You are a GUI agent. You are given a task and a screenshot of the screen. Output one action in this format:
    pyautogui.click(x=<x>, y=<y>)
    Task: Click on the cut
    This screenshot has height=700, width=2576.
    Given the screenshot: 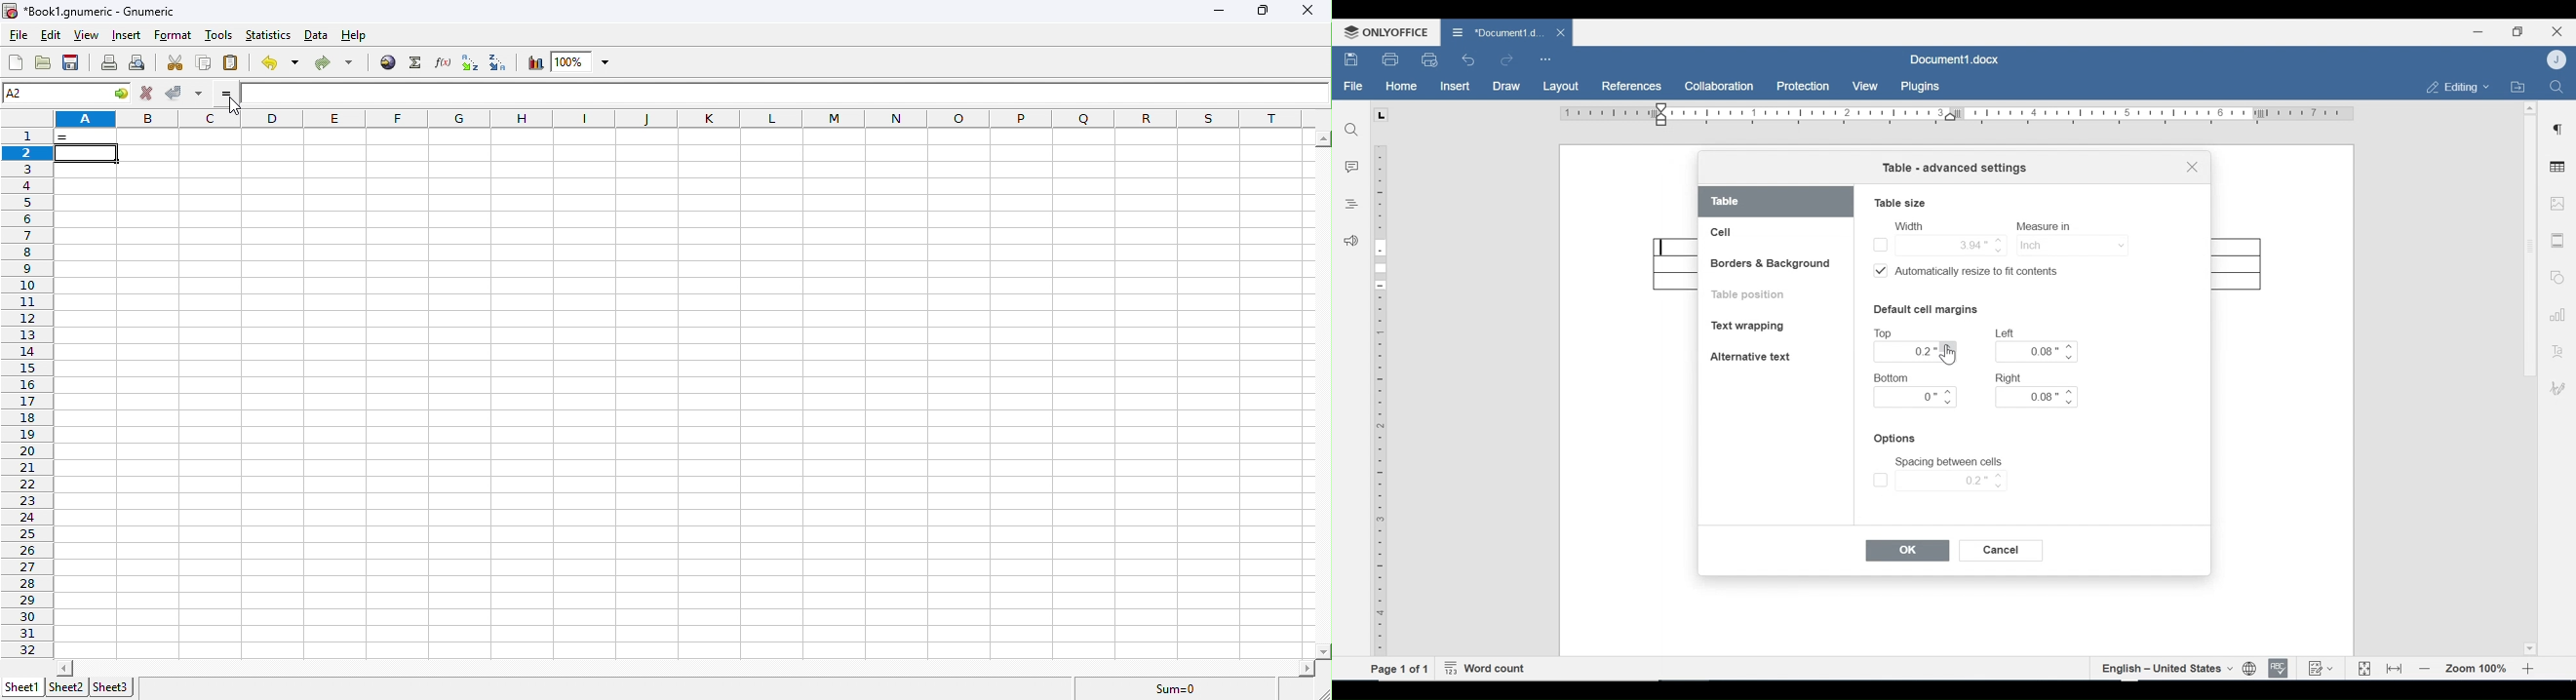 What is the action you would take?
    pyautogui.click(x=176, y=64)
    